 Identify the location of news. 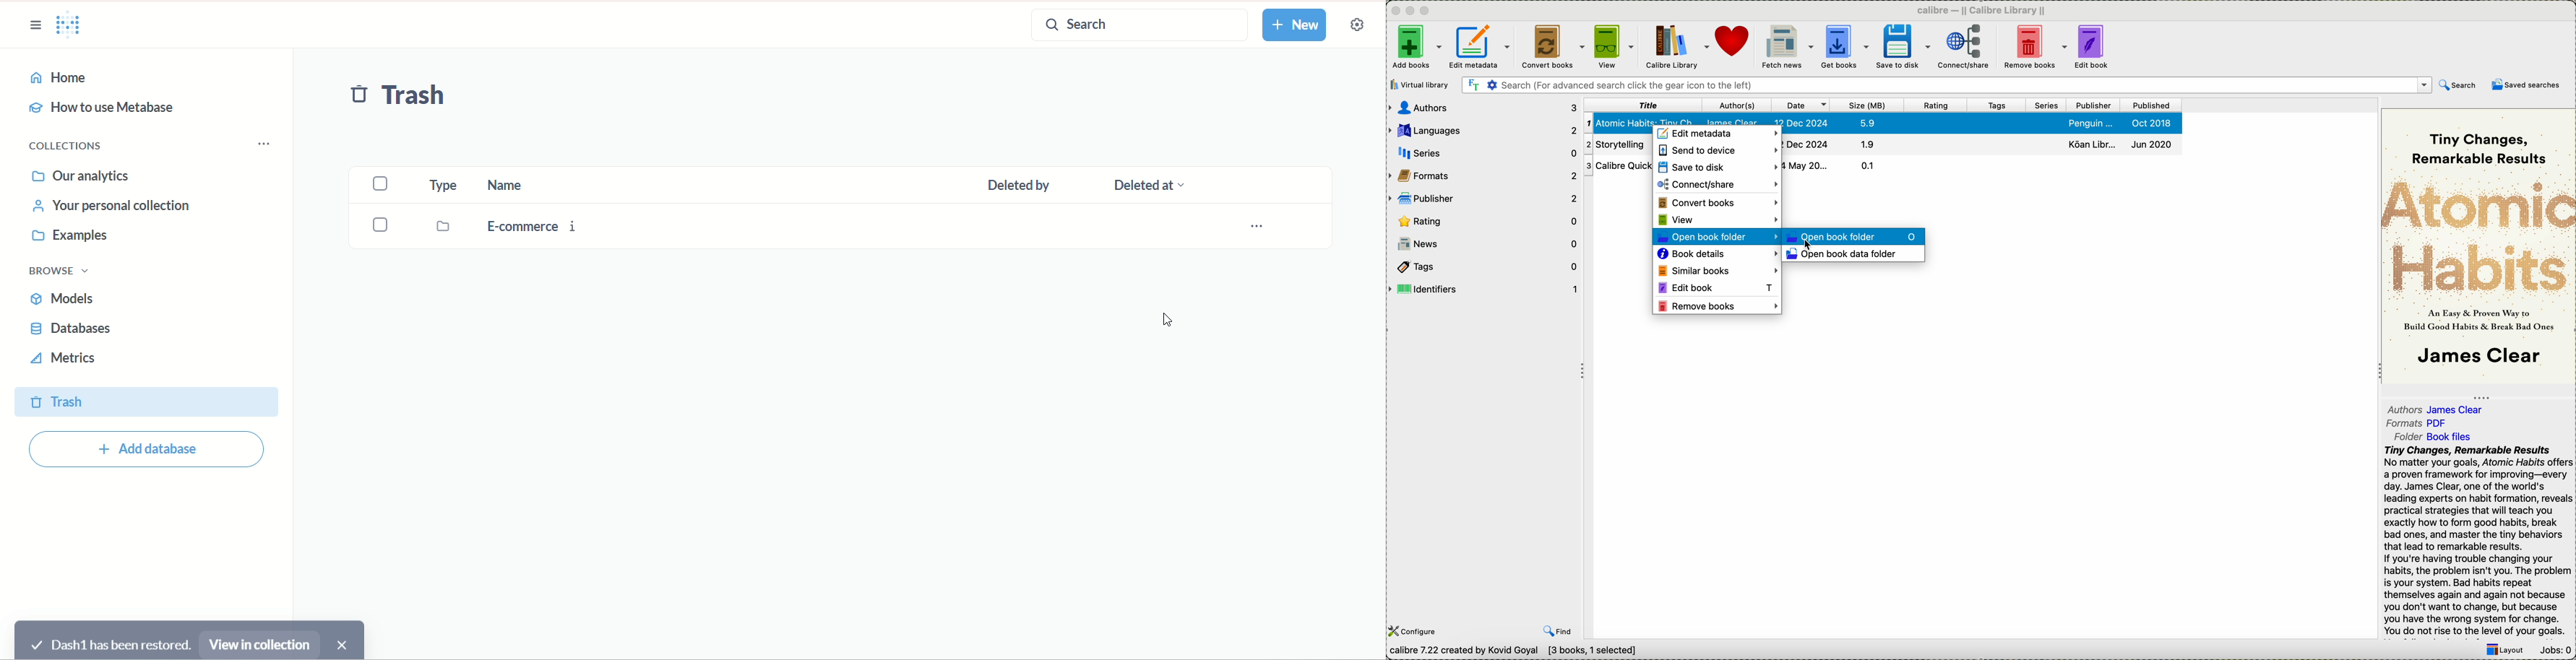
(1484, 244).